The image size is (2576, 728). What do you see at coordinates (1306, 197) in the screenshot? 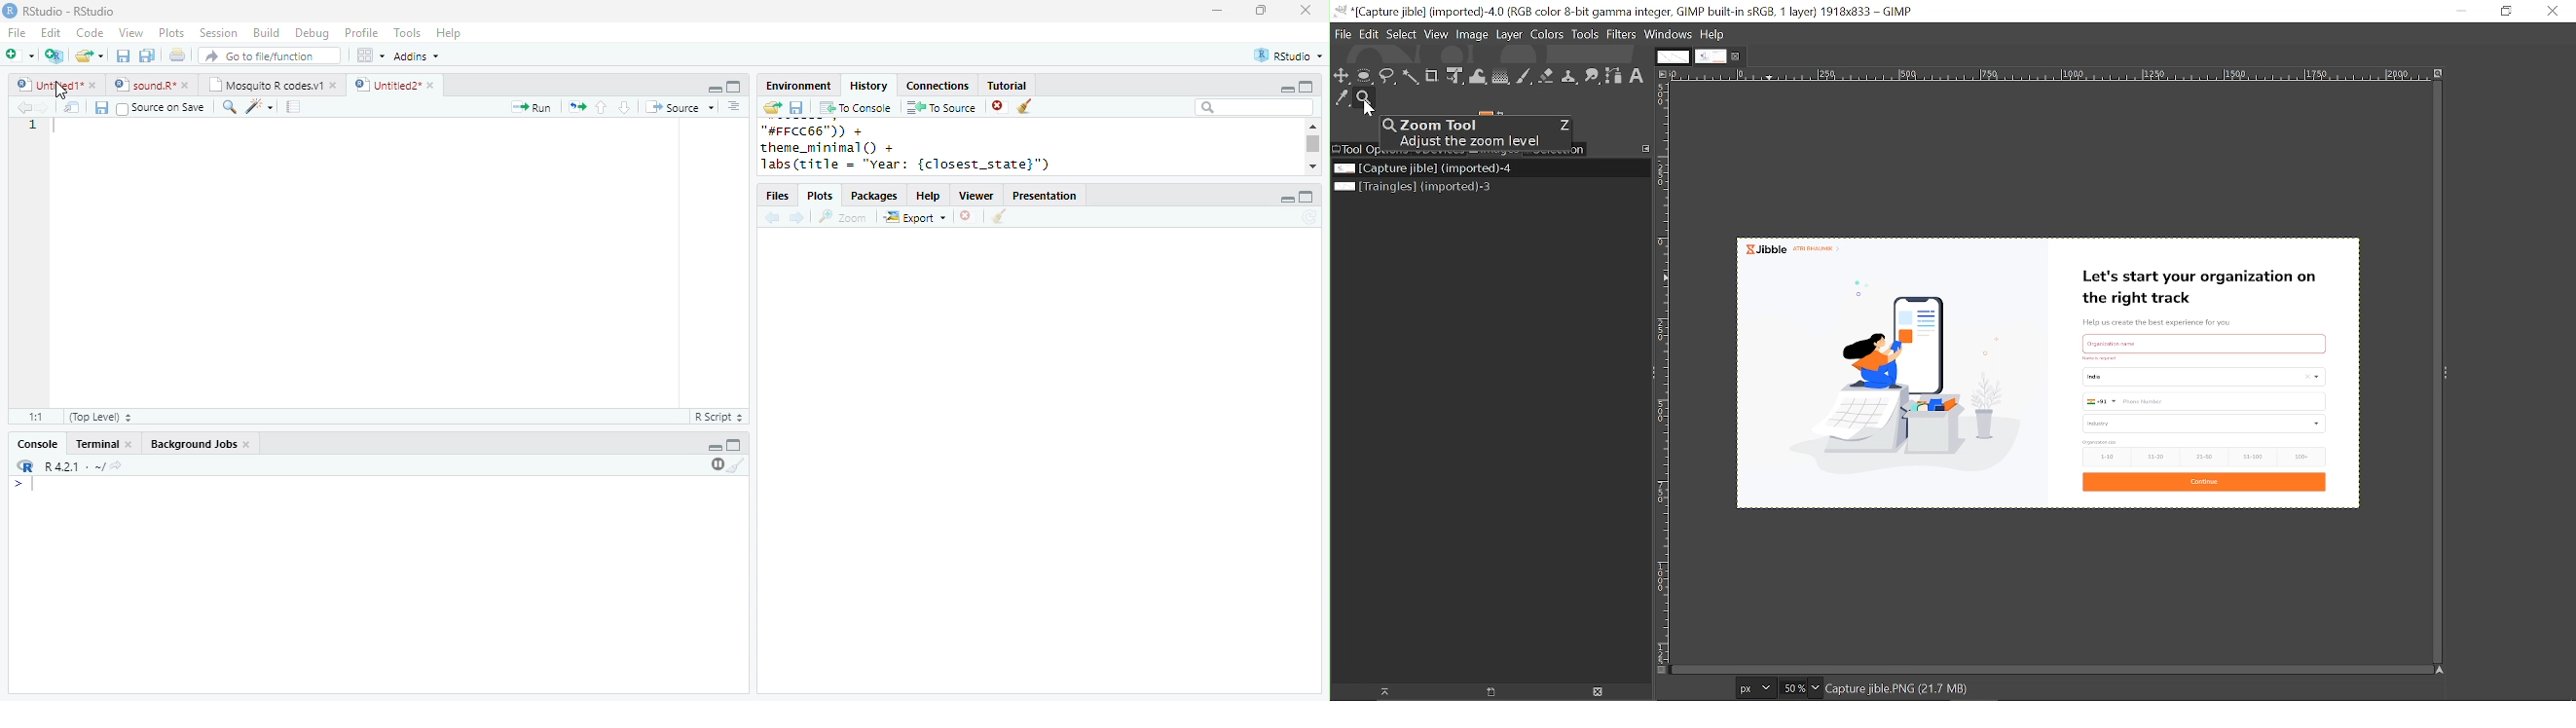
I see `maximize` at bounding box center [1306, 197].